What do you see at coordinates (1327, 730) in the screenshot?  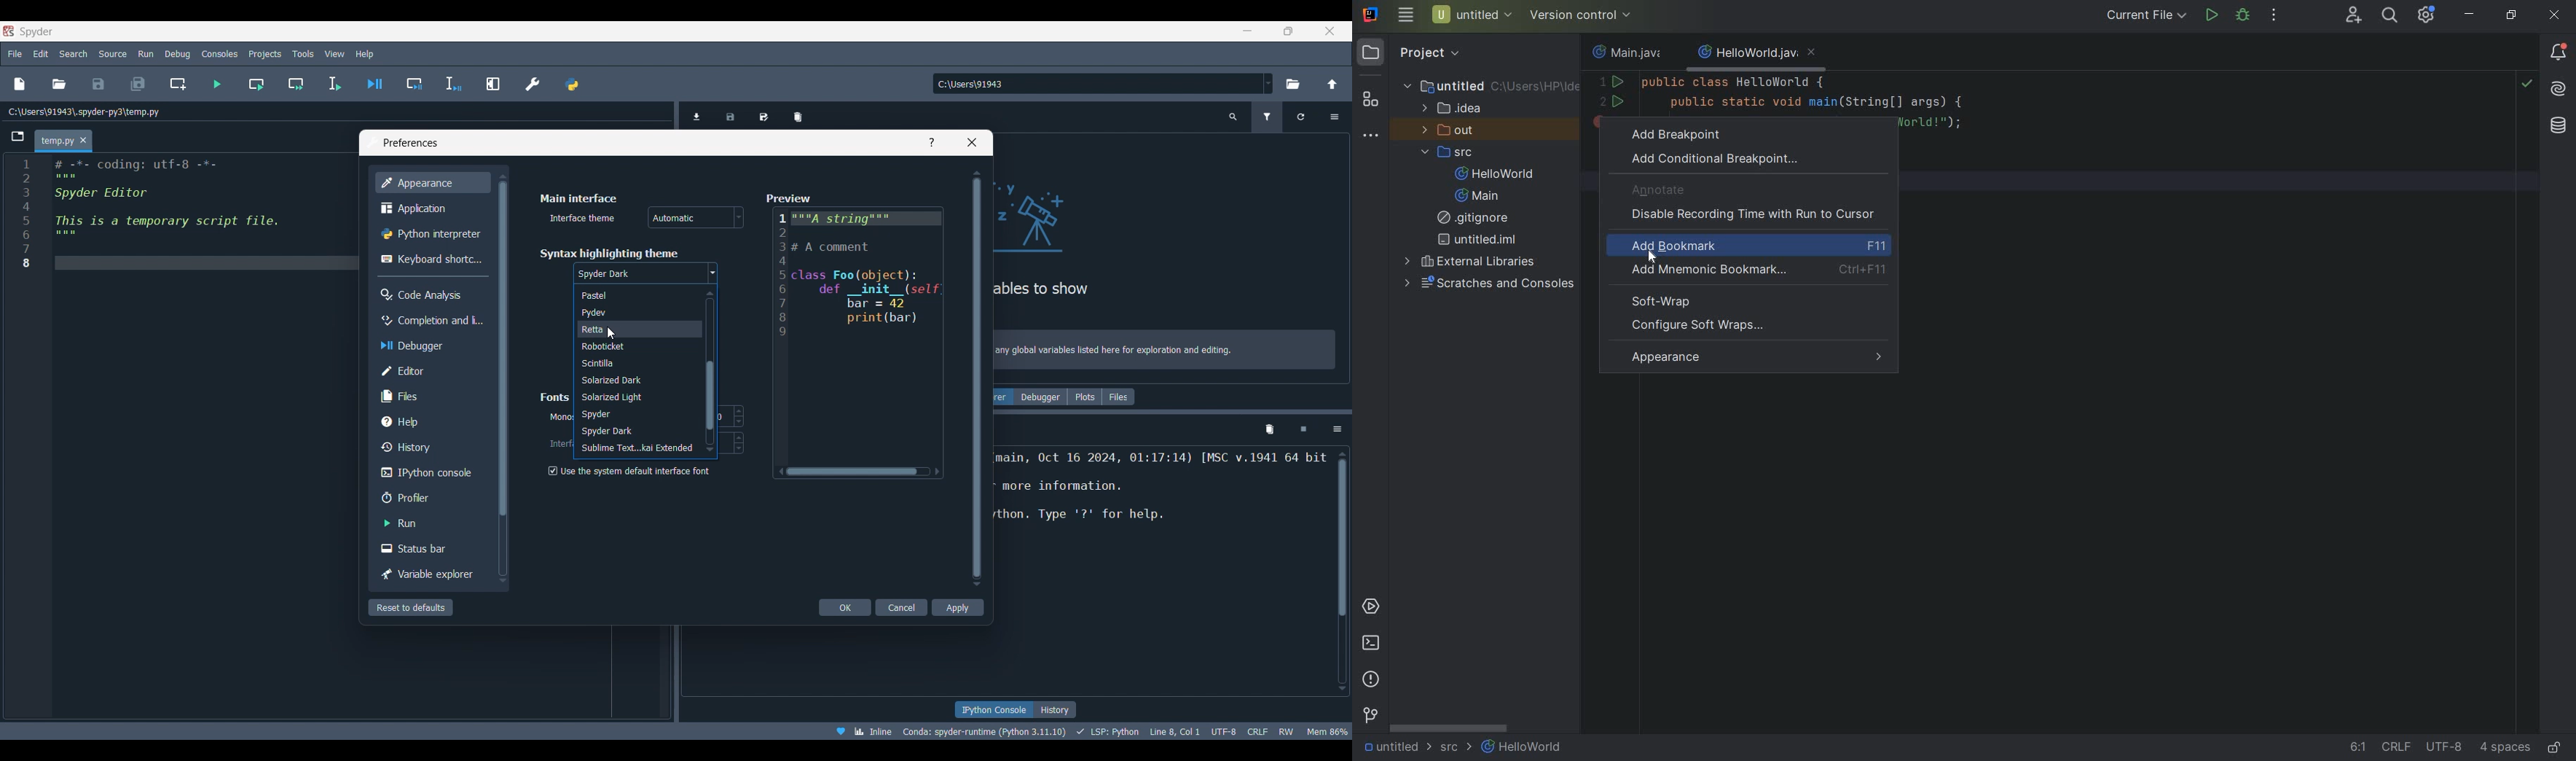 I see `memory usage` at bounding box center [1327, 730].